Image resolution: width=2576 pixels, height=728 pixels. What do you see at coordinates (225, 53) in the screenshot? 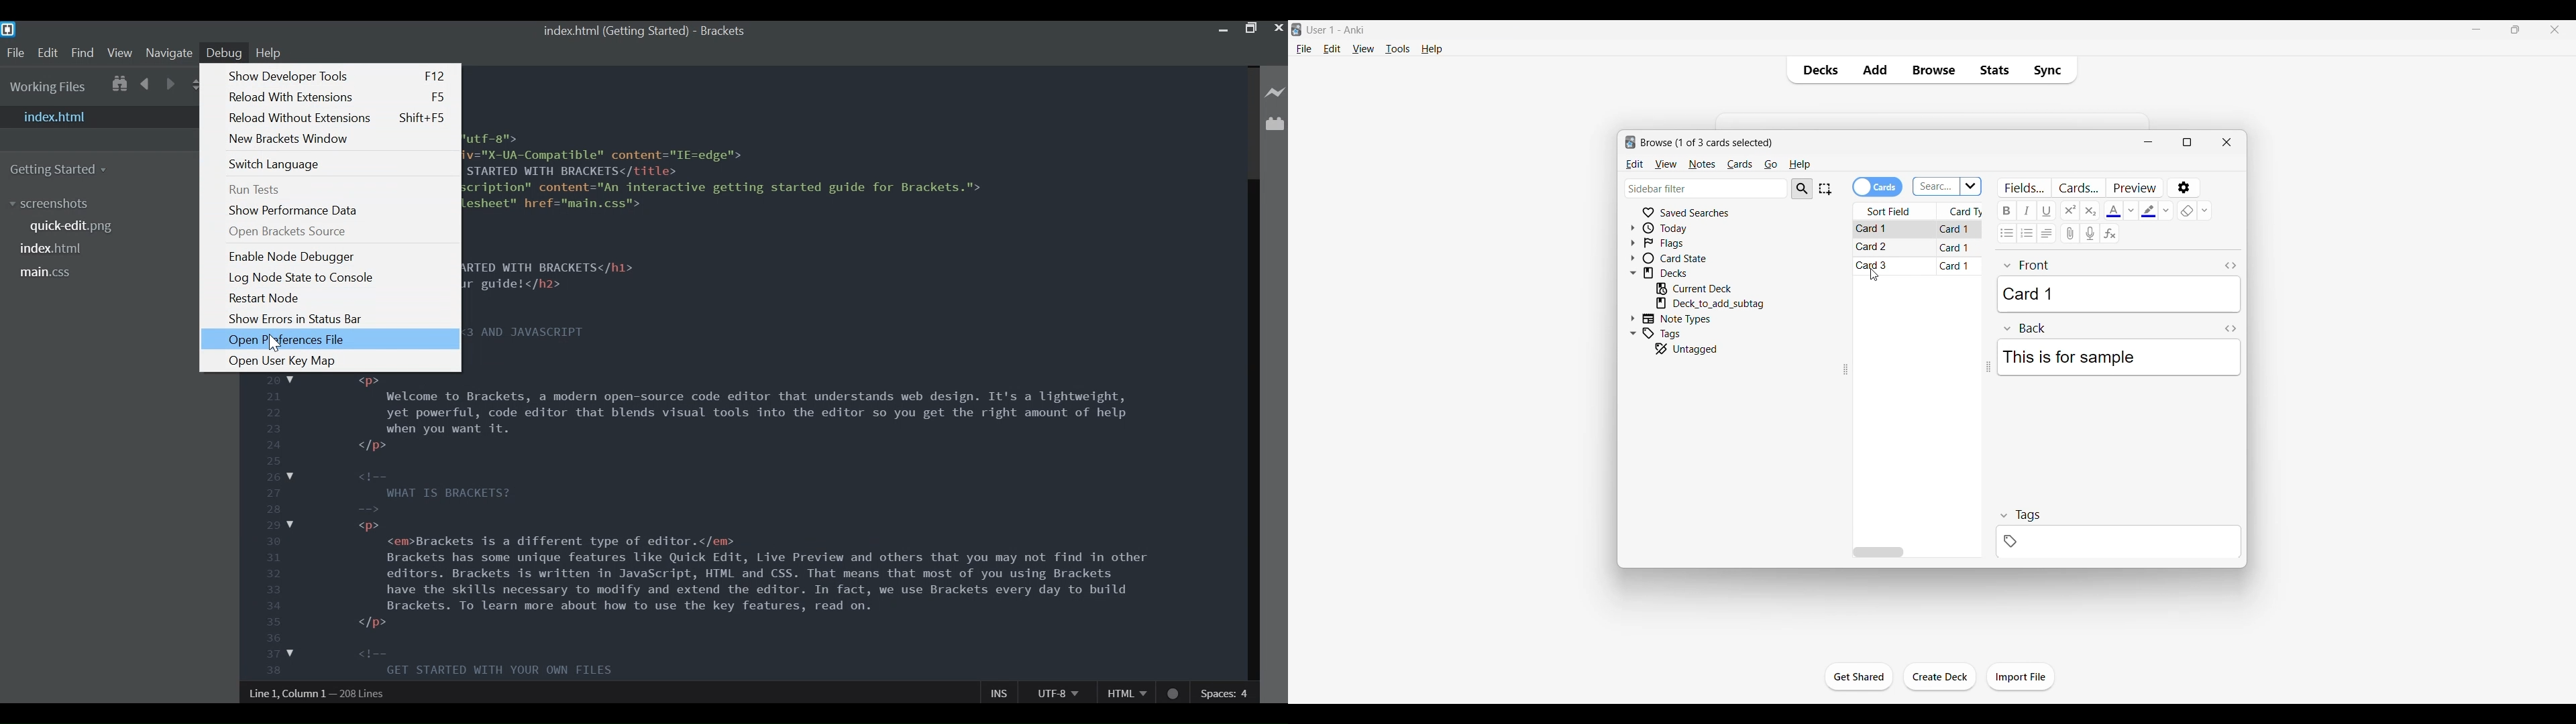
I see `Debug` at bounding box center [225, 53].